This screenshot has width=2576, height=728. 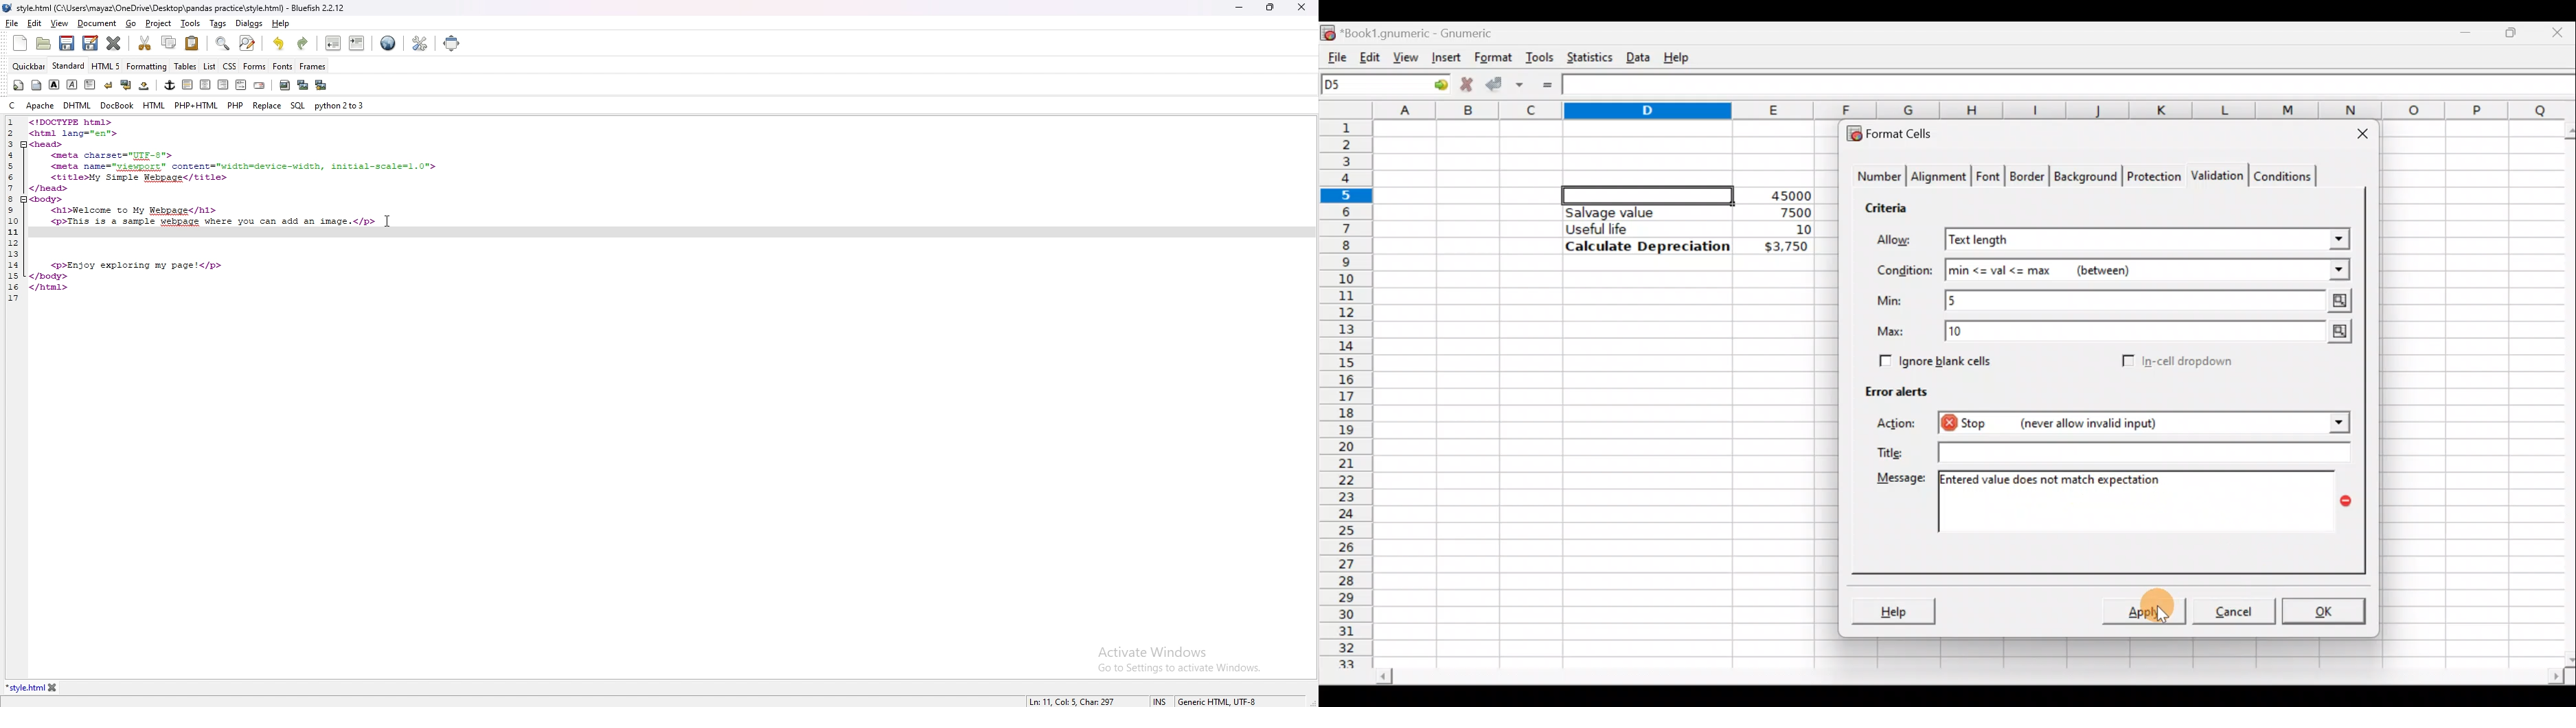 What do you see at coordinates (2514, 30) in the screenshot?
I see `Maximize` at bounding box center [2514, 30].